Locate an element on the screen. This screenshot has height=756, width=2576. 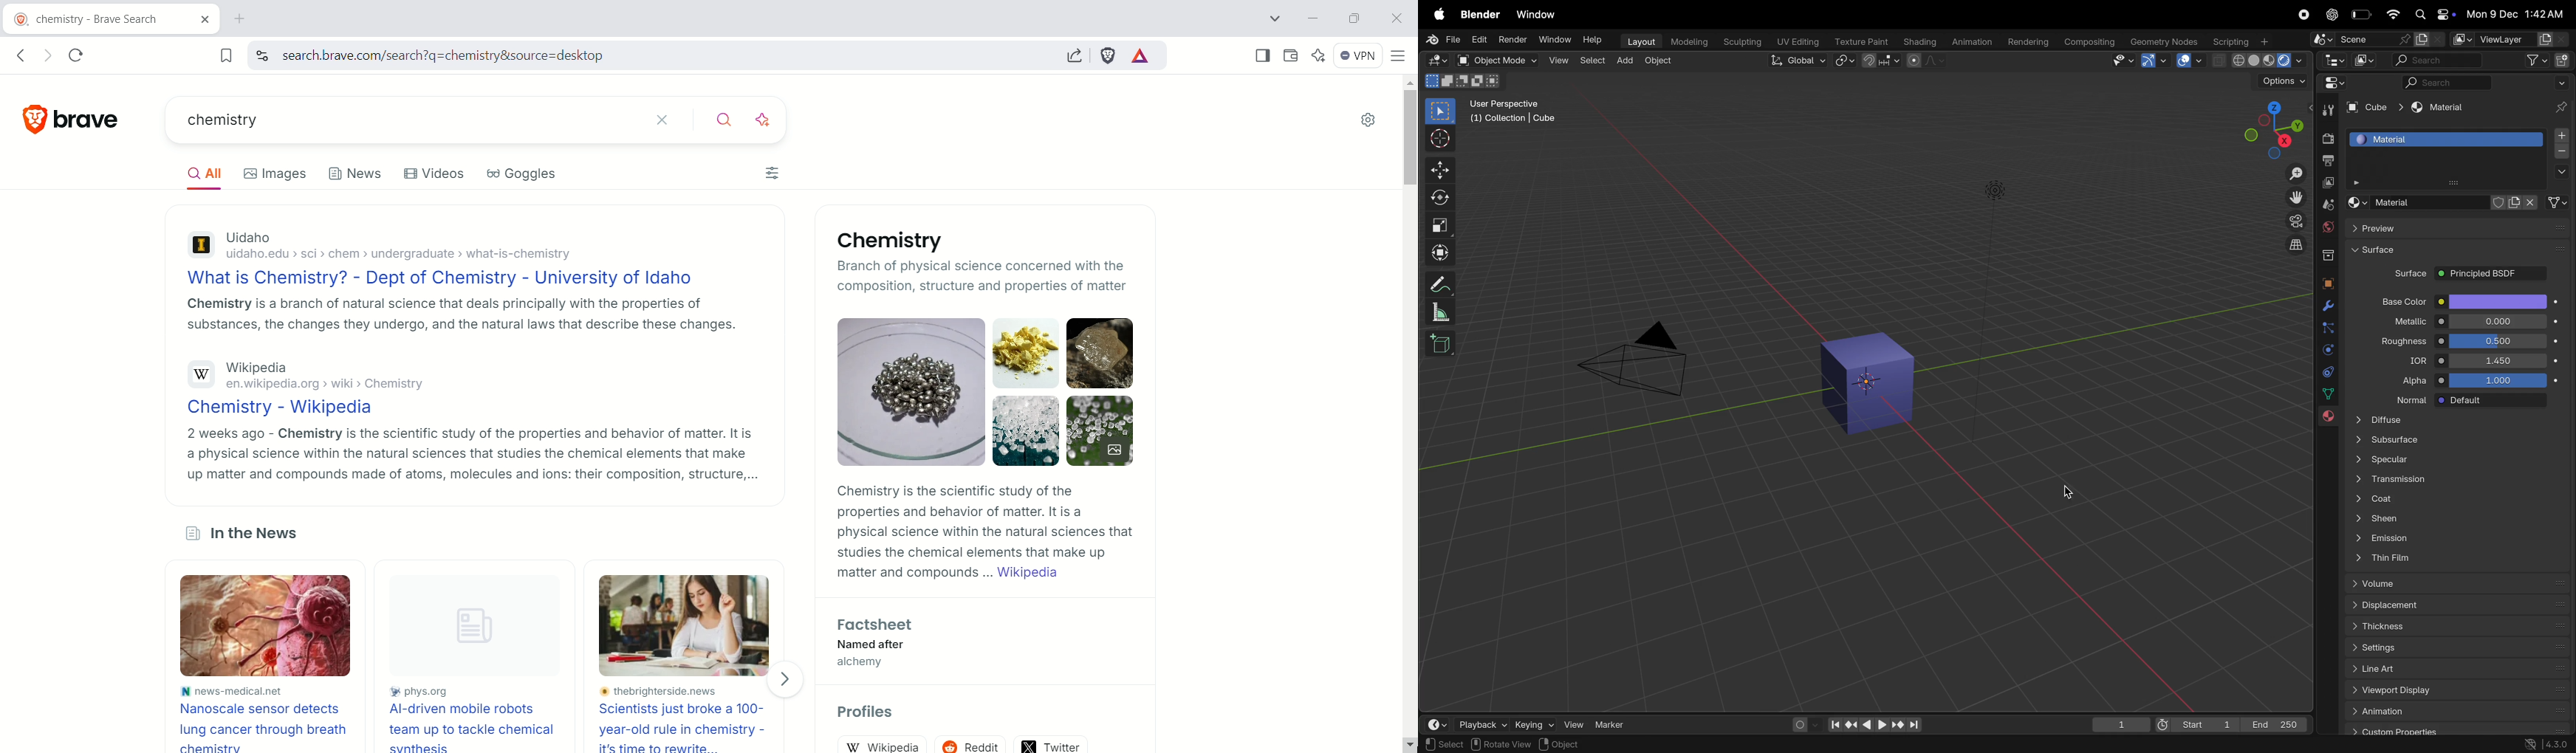
add cube is located at coordinates (1443, 343).